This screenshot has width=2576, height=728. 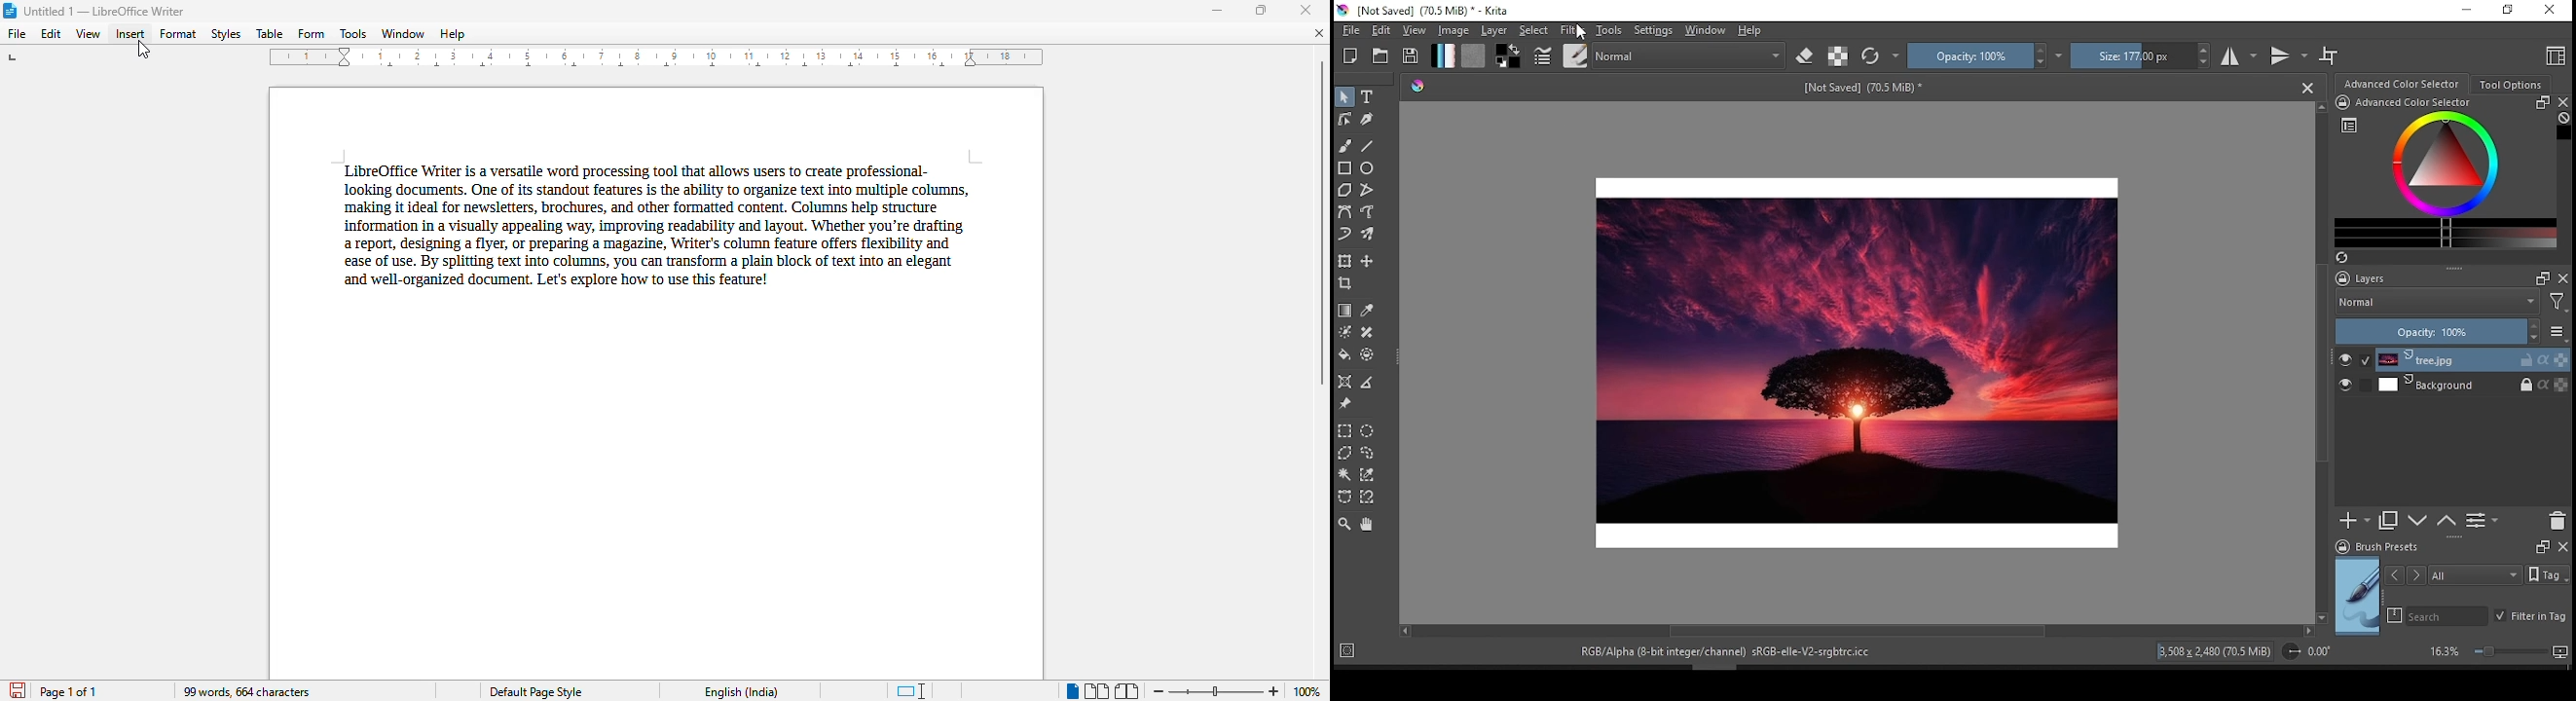 I want to click on select, so click(x=1536, y=31).